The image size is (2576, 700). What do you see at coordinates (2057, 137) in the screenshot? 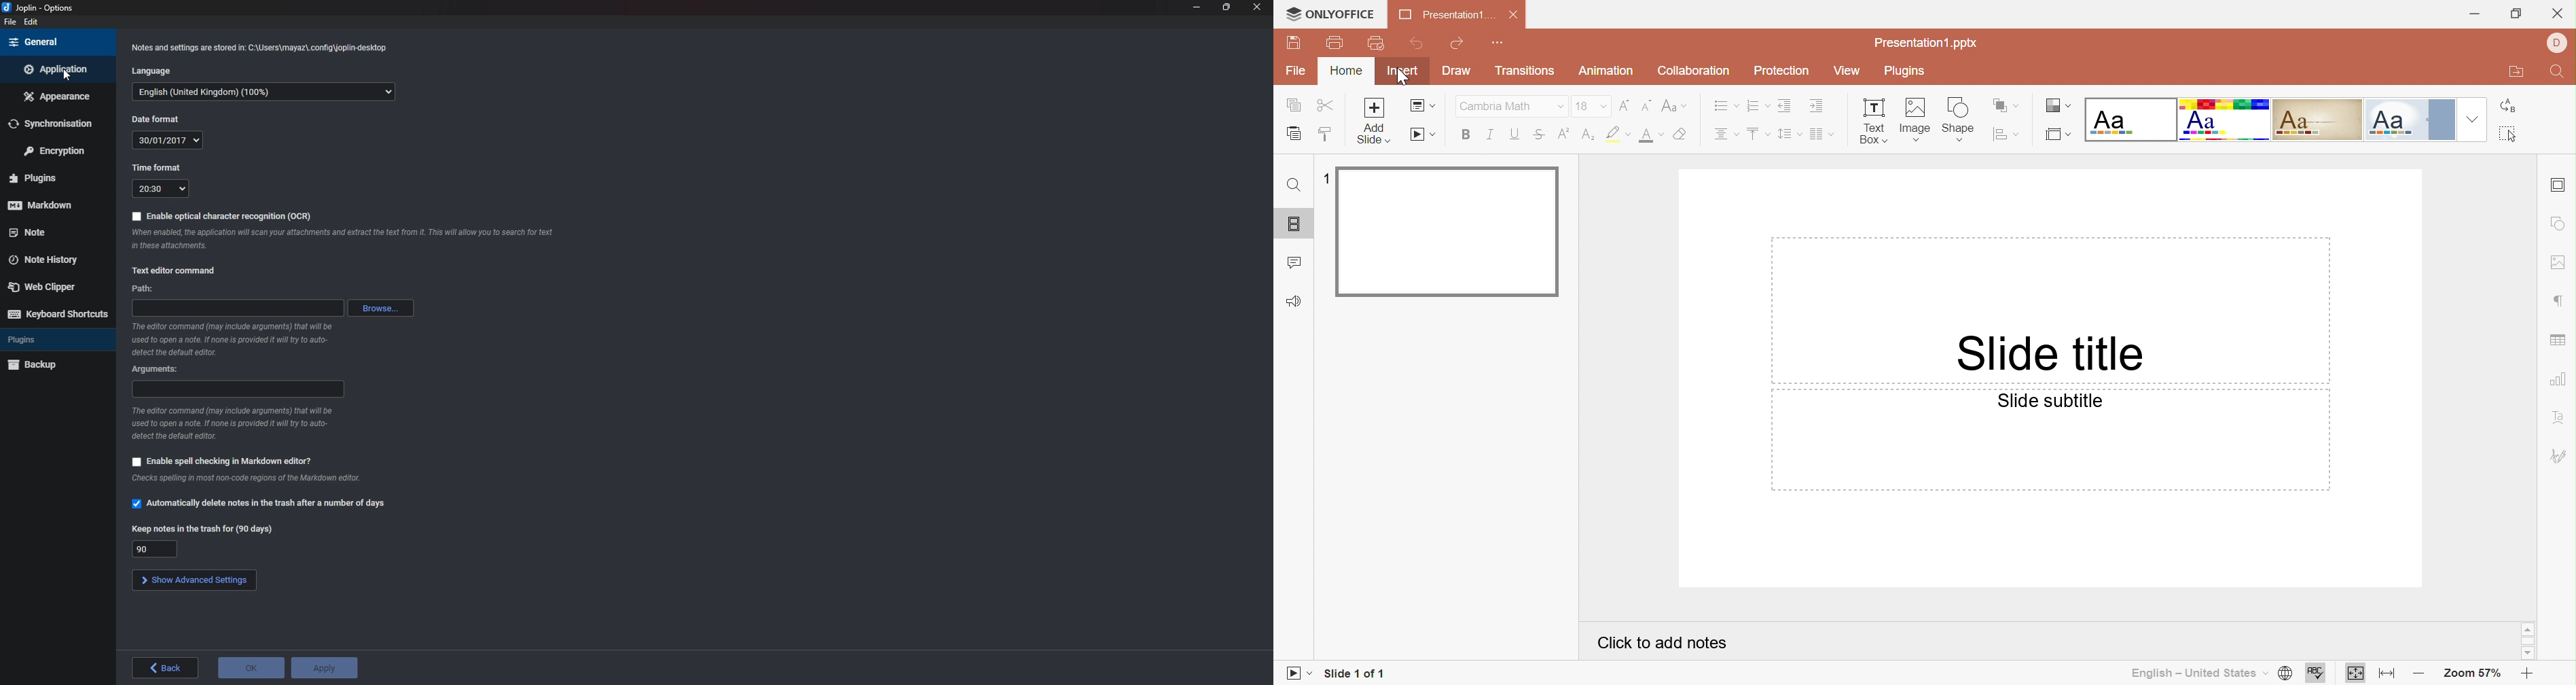
I see `Format table as template` at bounding box center [2057, 137].